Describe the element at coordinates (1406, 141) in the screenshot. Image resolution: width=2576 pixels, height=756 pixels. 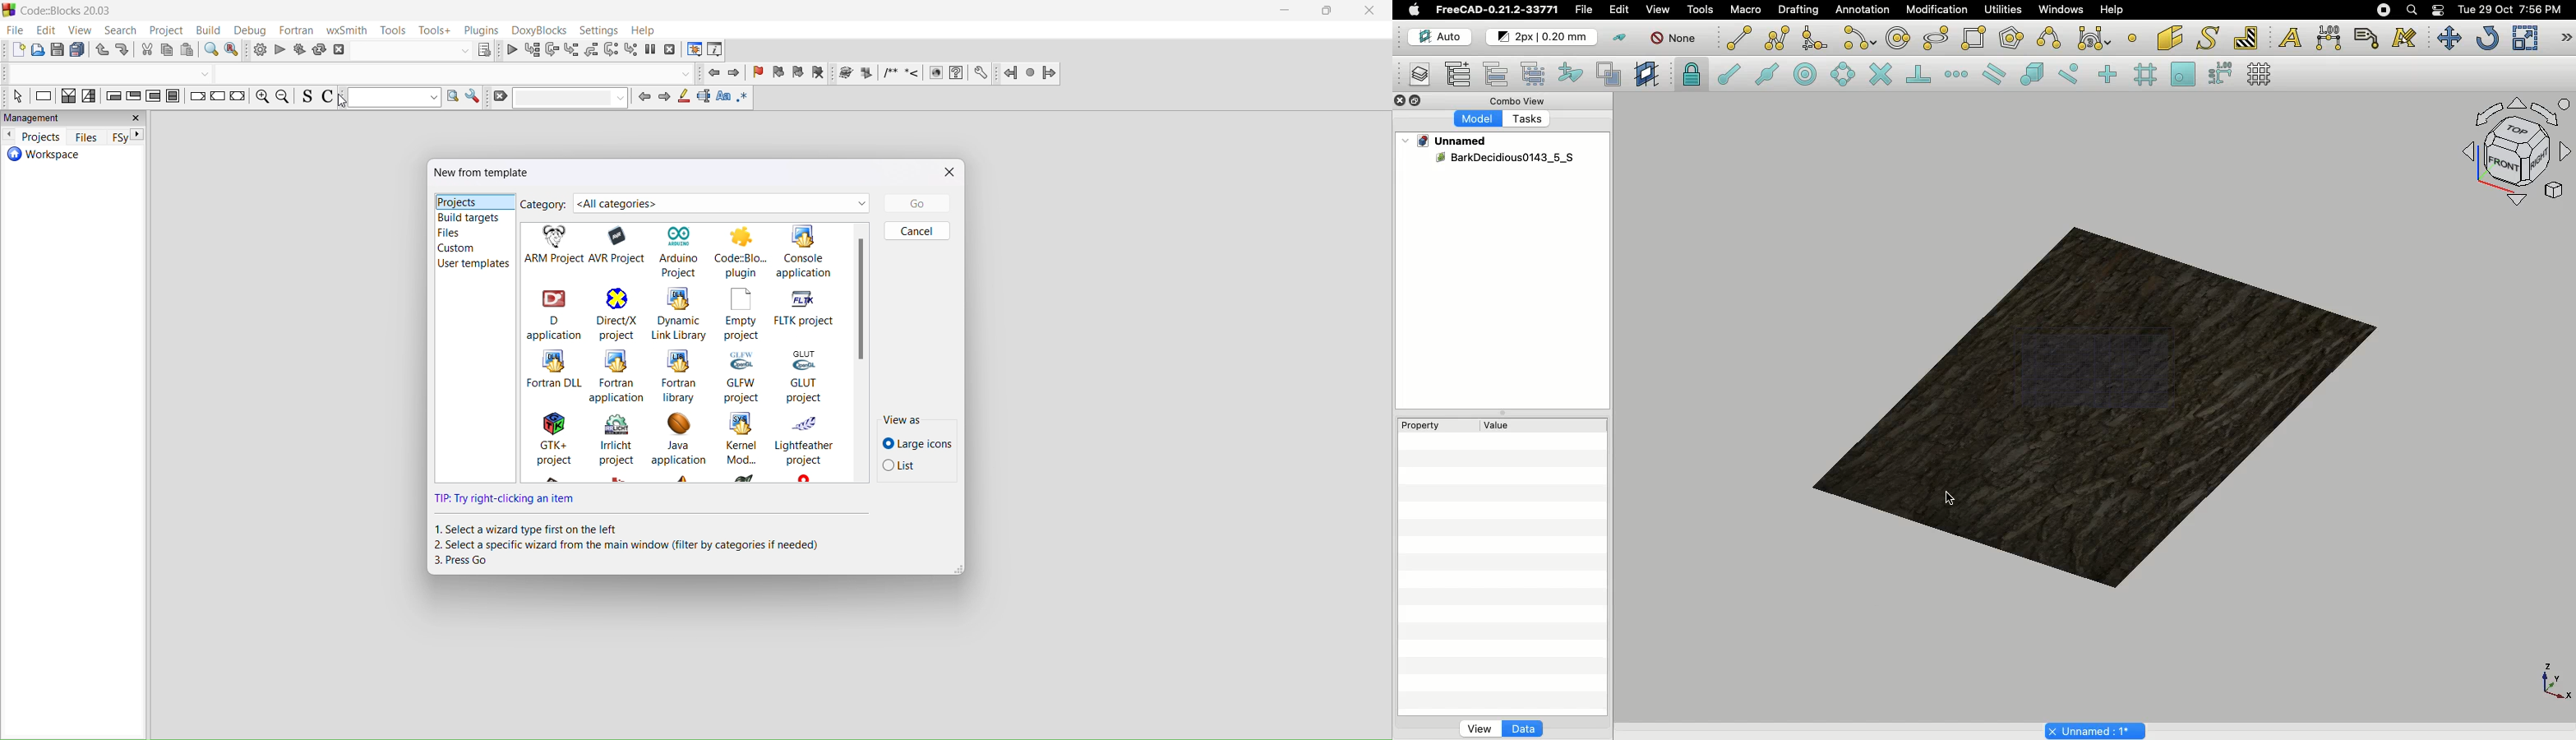
I see `Drop down` at that location.